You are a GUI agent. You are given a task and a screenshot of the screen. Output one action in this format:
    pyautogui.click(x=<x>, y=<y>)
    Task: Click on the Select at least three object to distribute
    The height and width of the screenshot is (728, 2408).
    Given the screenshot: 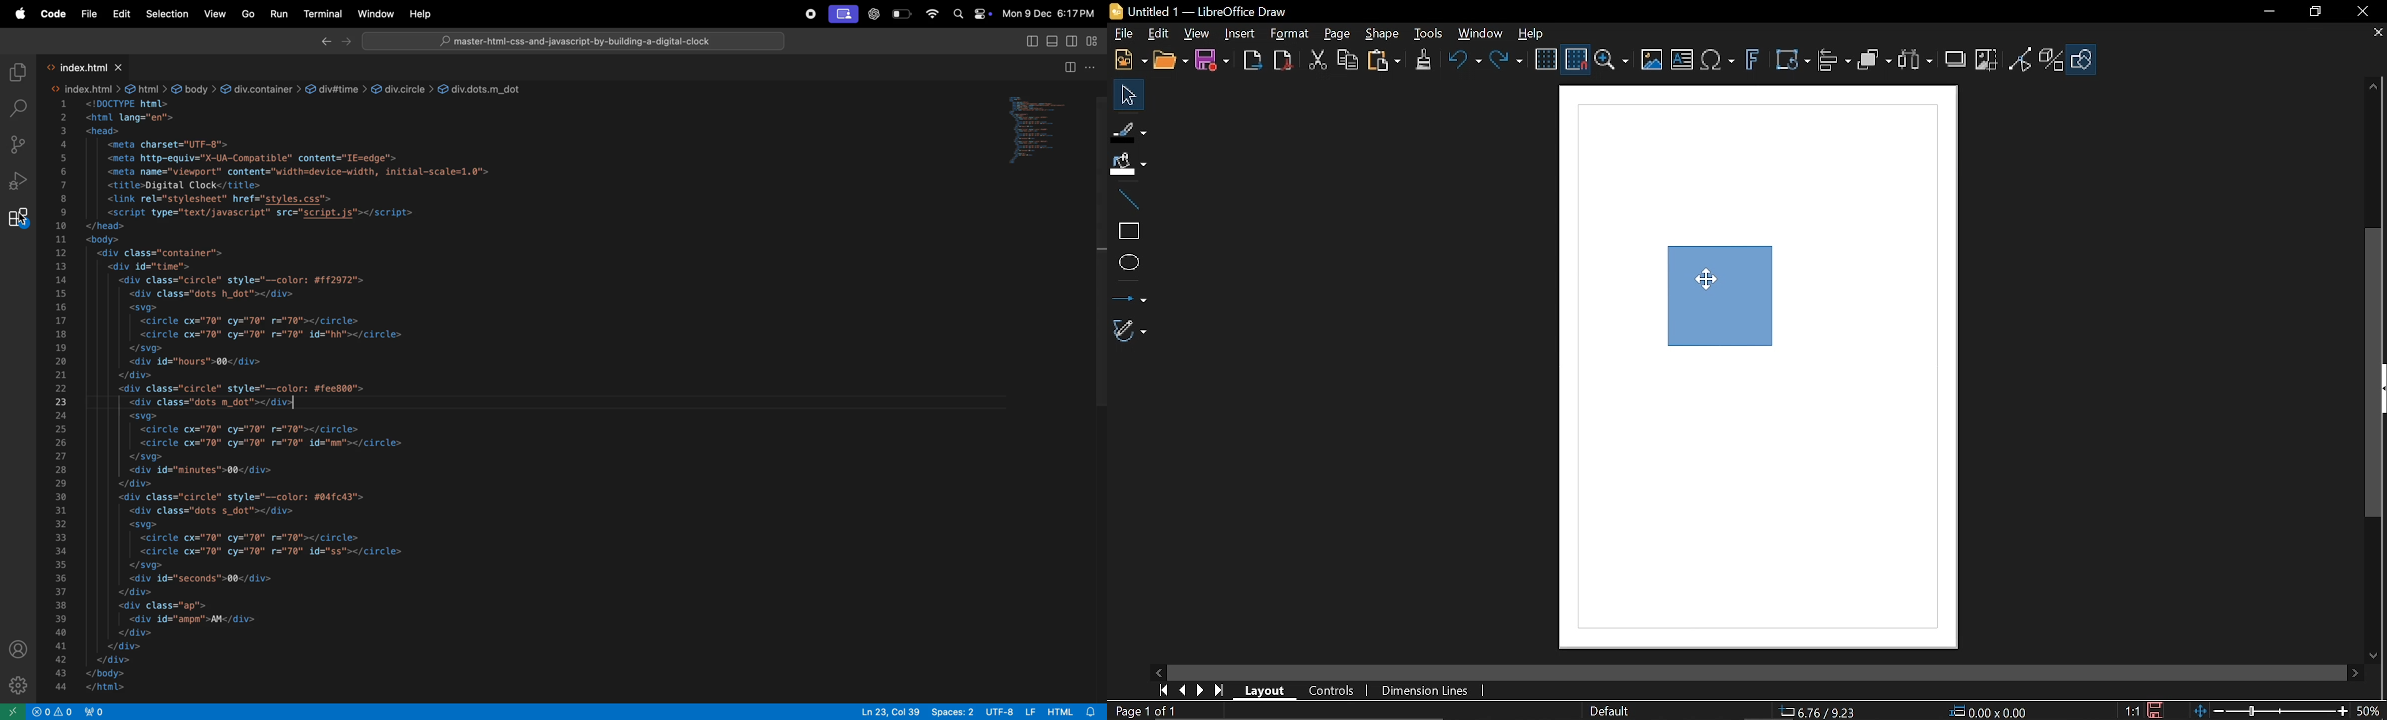 What is the action you would take?
    pyautogui.click(x=1916, y=62)
    